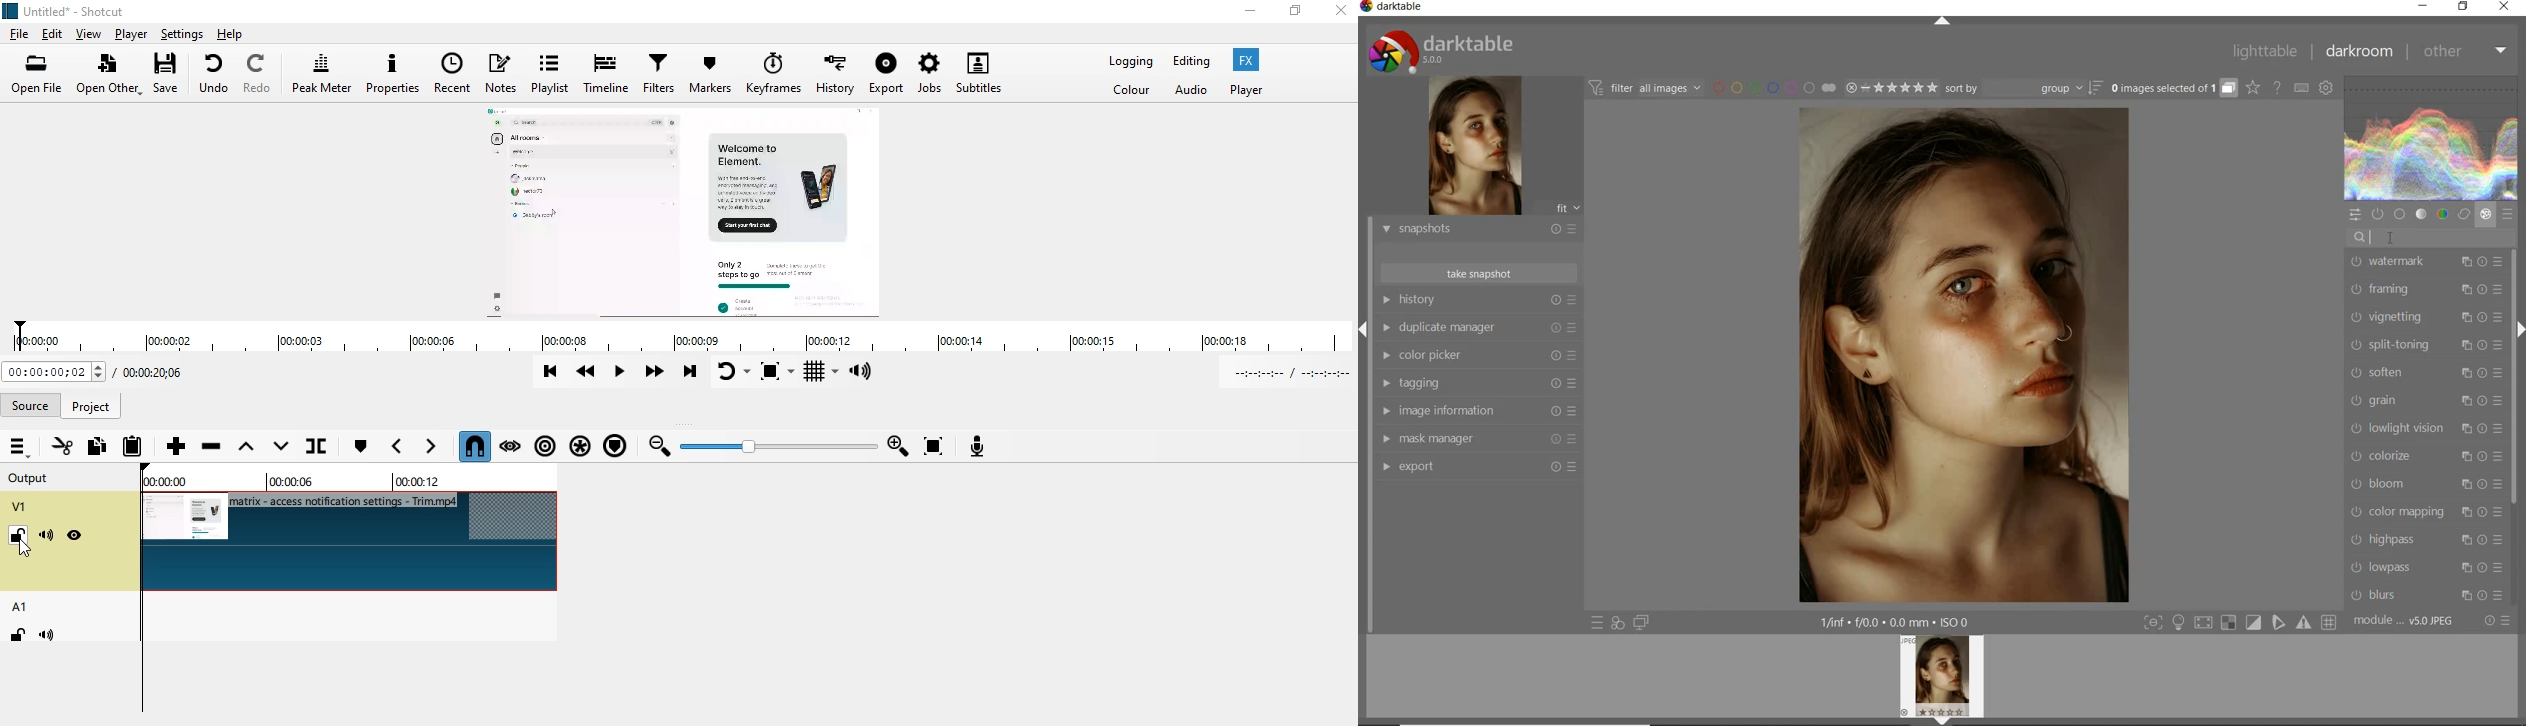 The height and width of the screenshot is (728, 2548). What do you see at coordinates (733, 372) in the screenshot?
I see `Toggle player looping` at bounding box center [733, 372].